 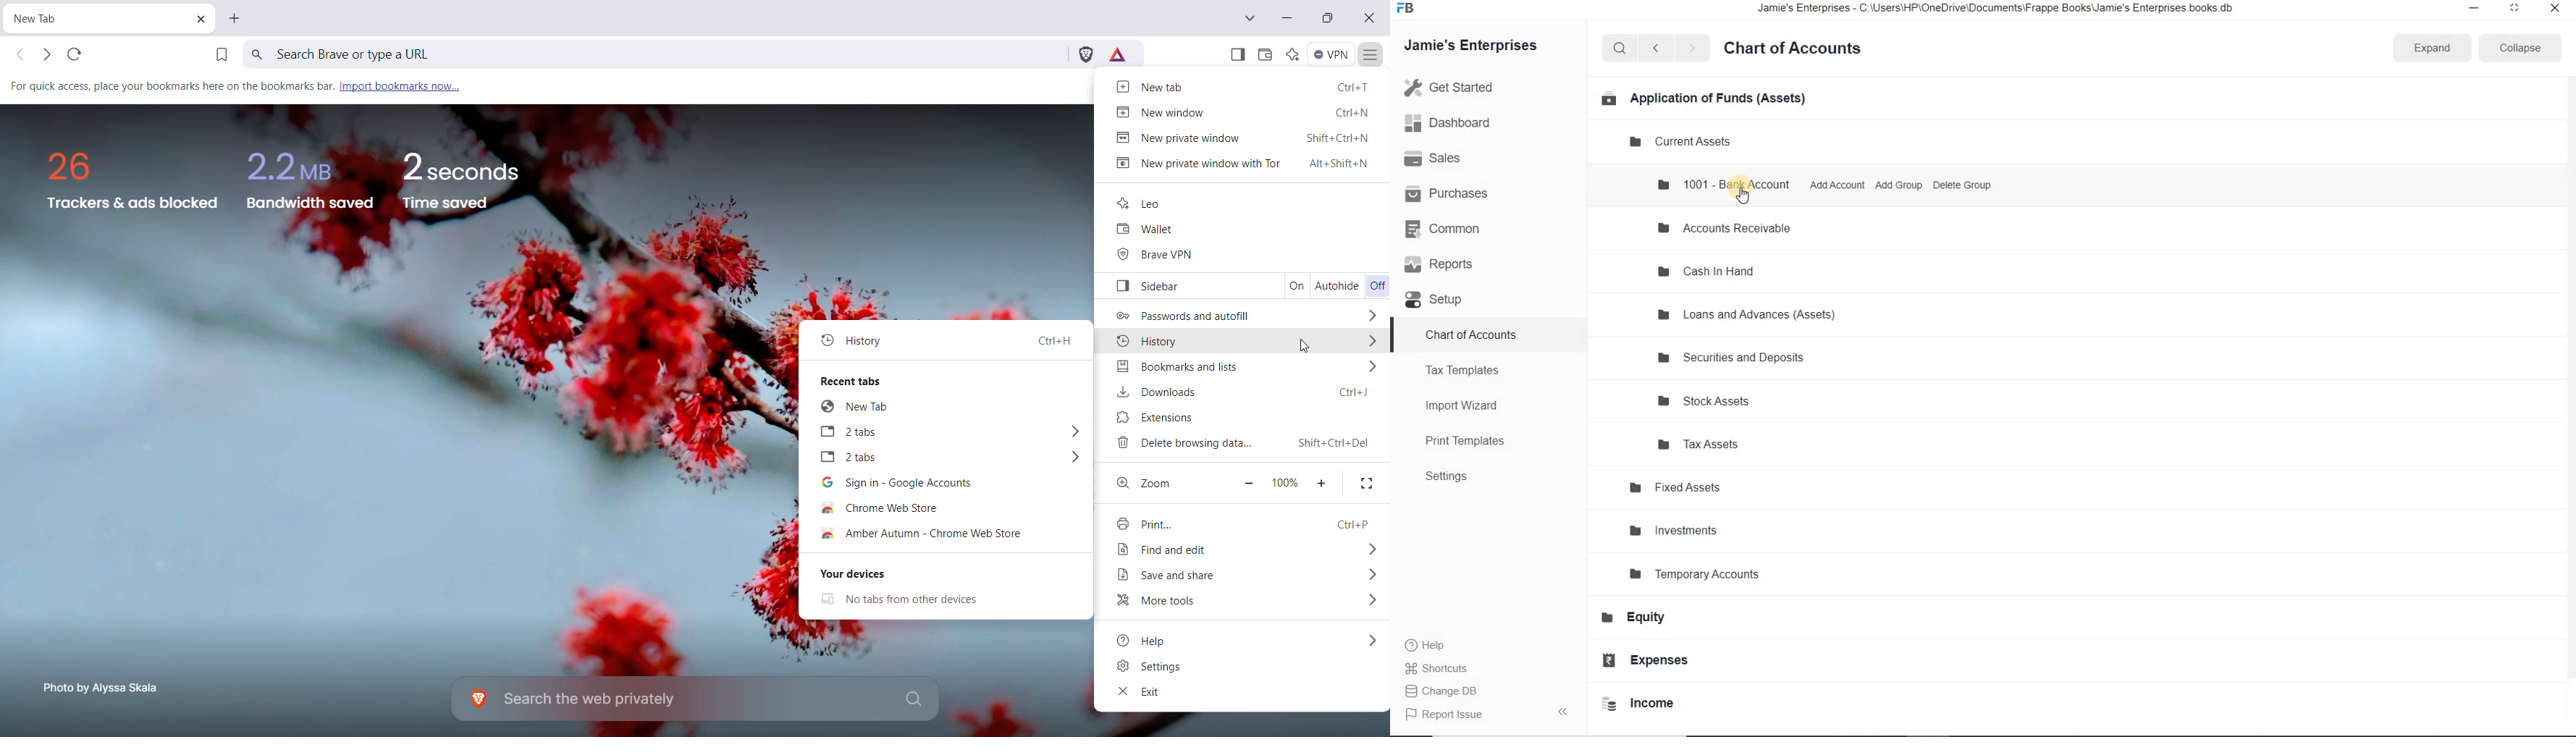 I want to click on Chart of Accounts, so click(x=1798, y=49).